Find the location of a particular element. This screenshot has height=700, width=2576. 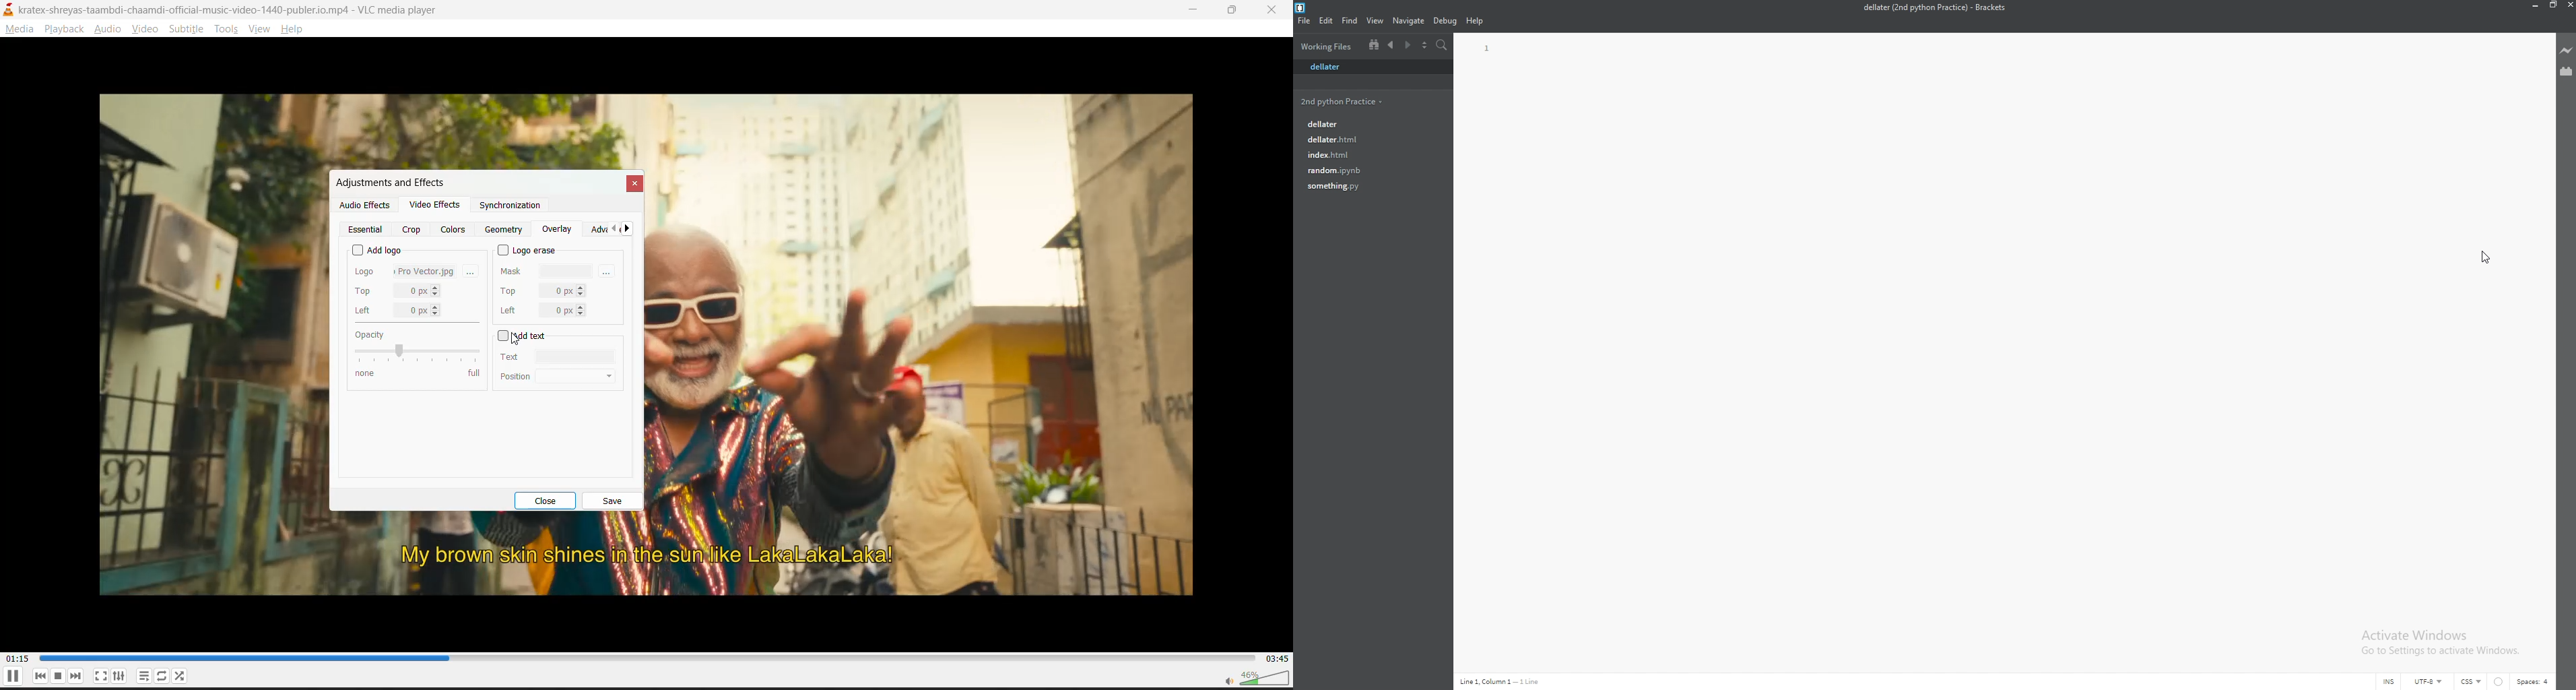

folder is located at coordinates (1344, 101).